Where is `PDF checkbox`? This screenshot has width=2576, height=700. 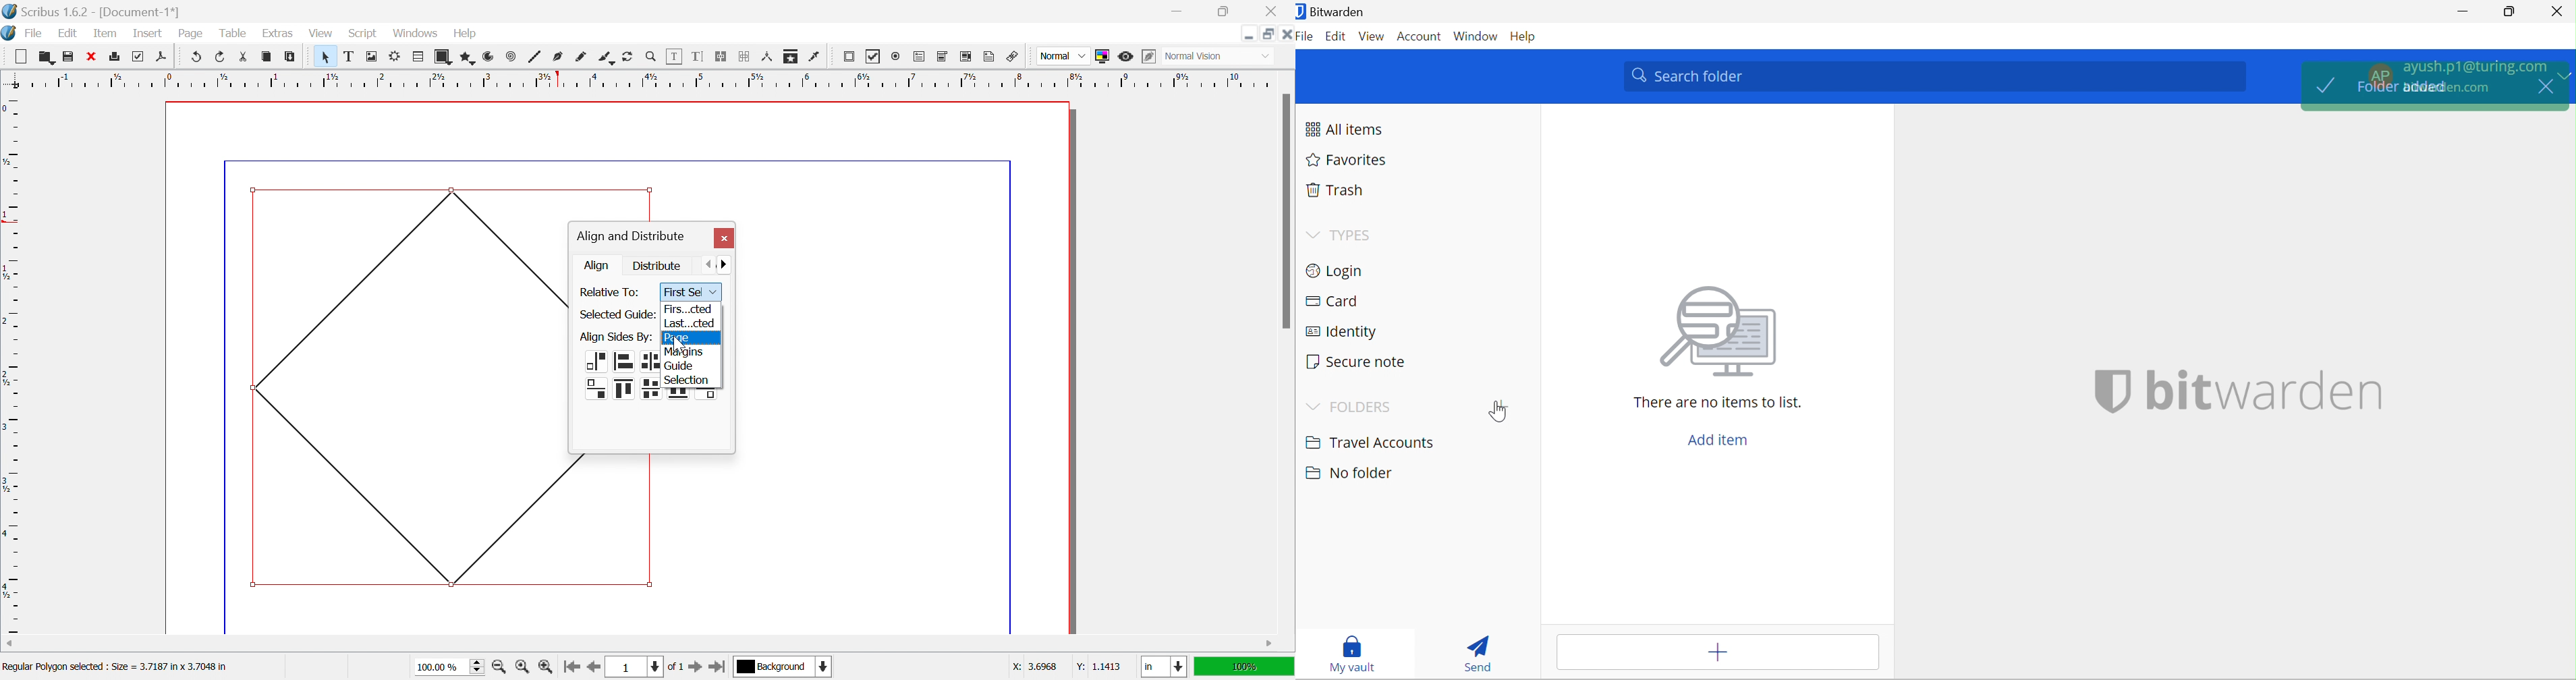 PDF checkbox is located at coordinates (873, 57).